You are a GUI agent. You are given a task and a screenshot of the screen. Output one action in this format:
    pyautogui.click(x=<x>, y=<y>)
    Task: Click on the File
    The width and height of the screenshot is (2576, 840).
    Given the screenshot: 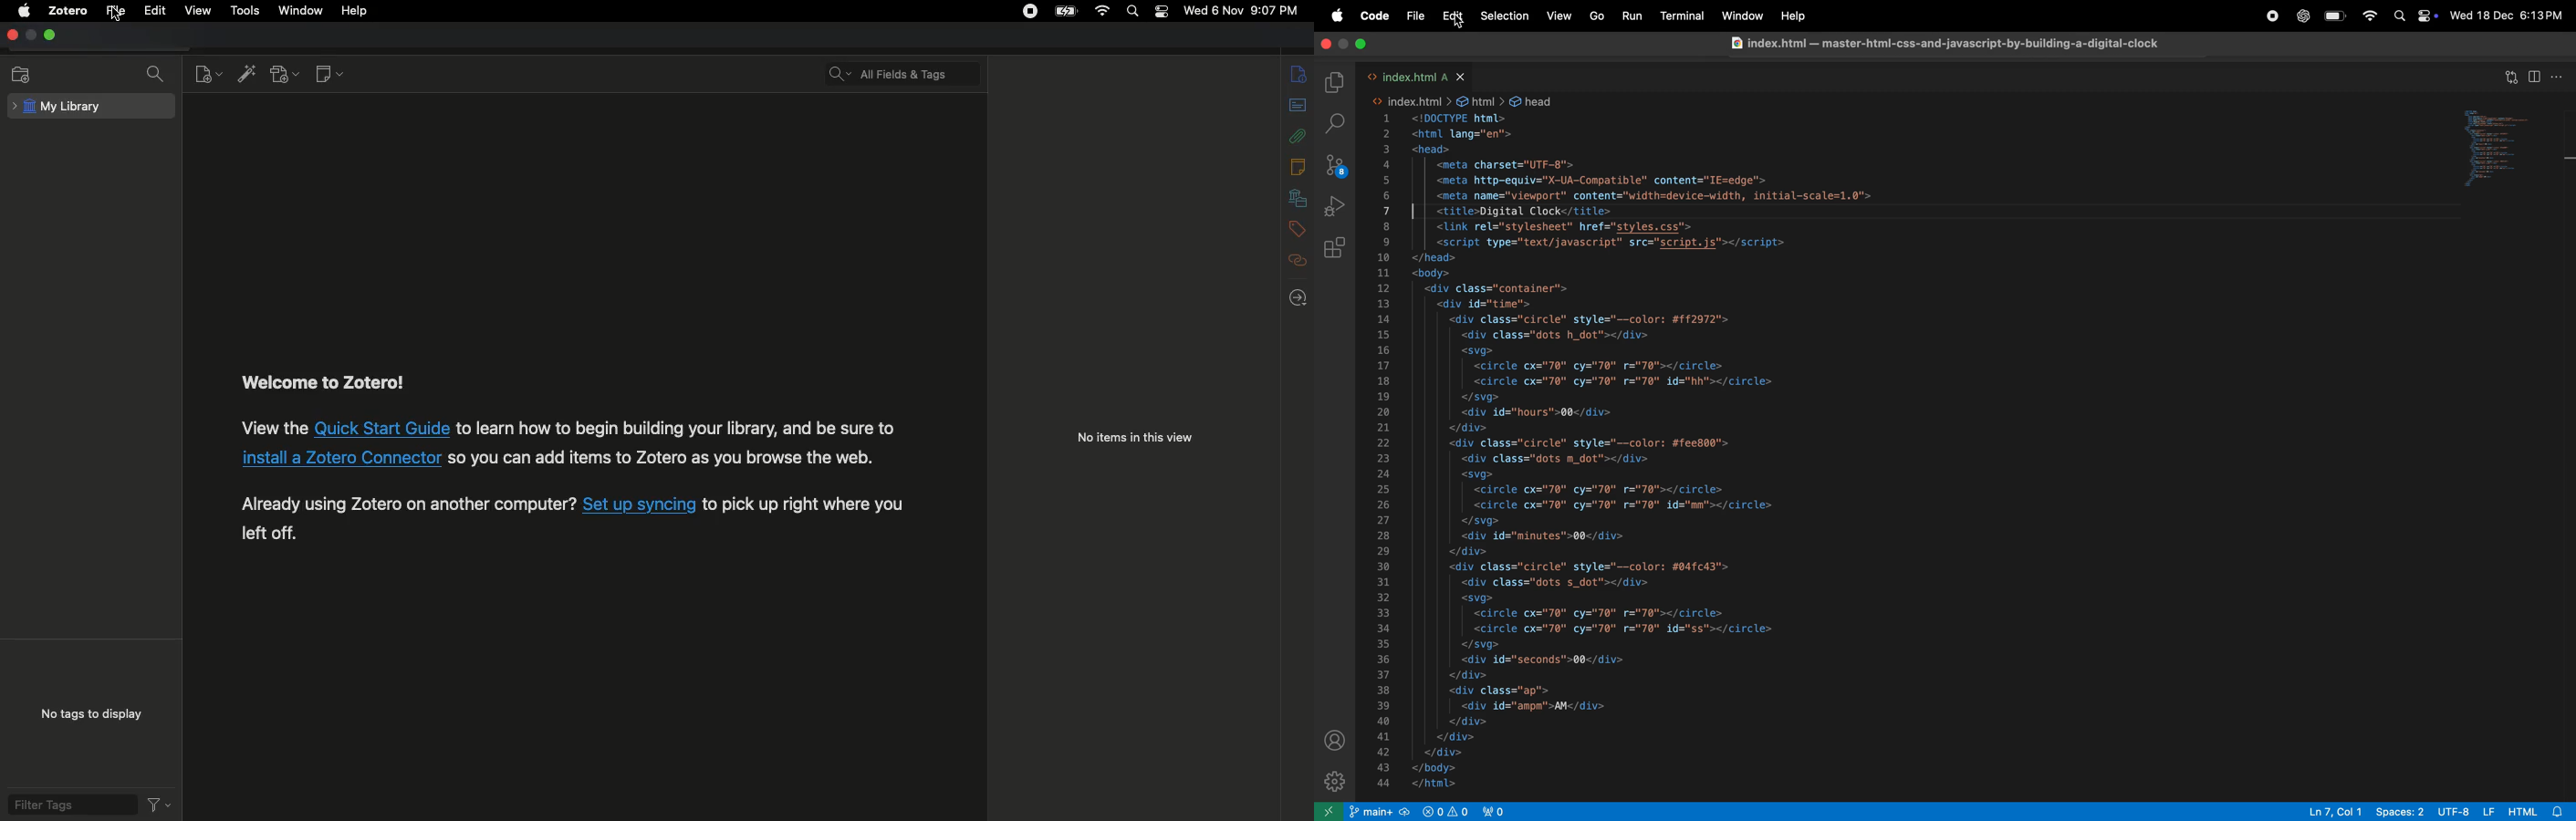 What is the action you would take?
    pyautogui.click(x=119, y=11)
    